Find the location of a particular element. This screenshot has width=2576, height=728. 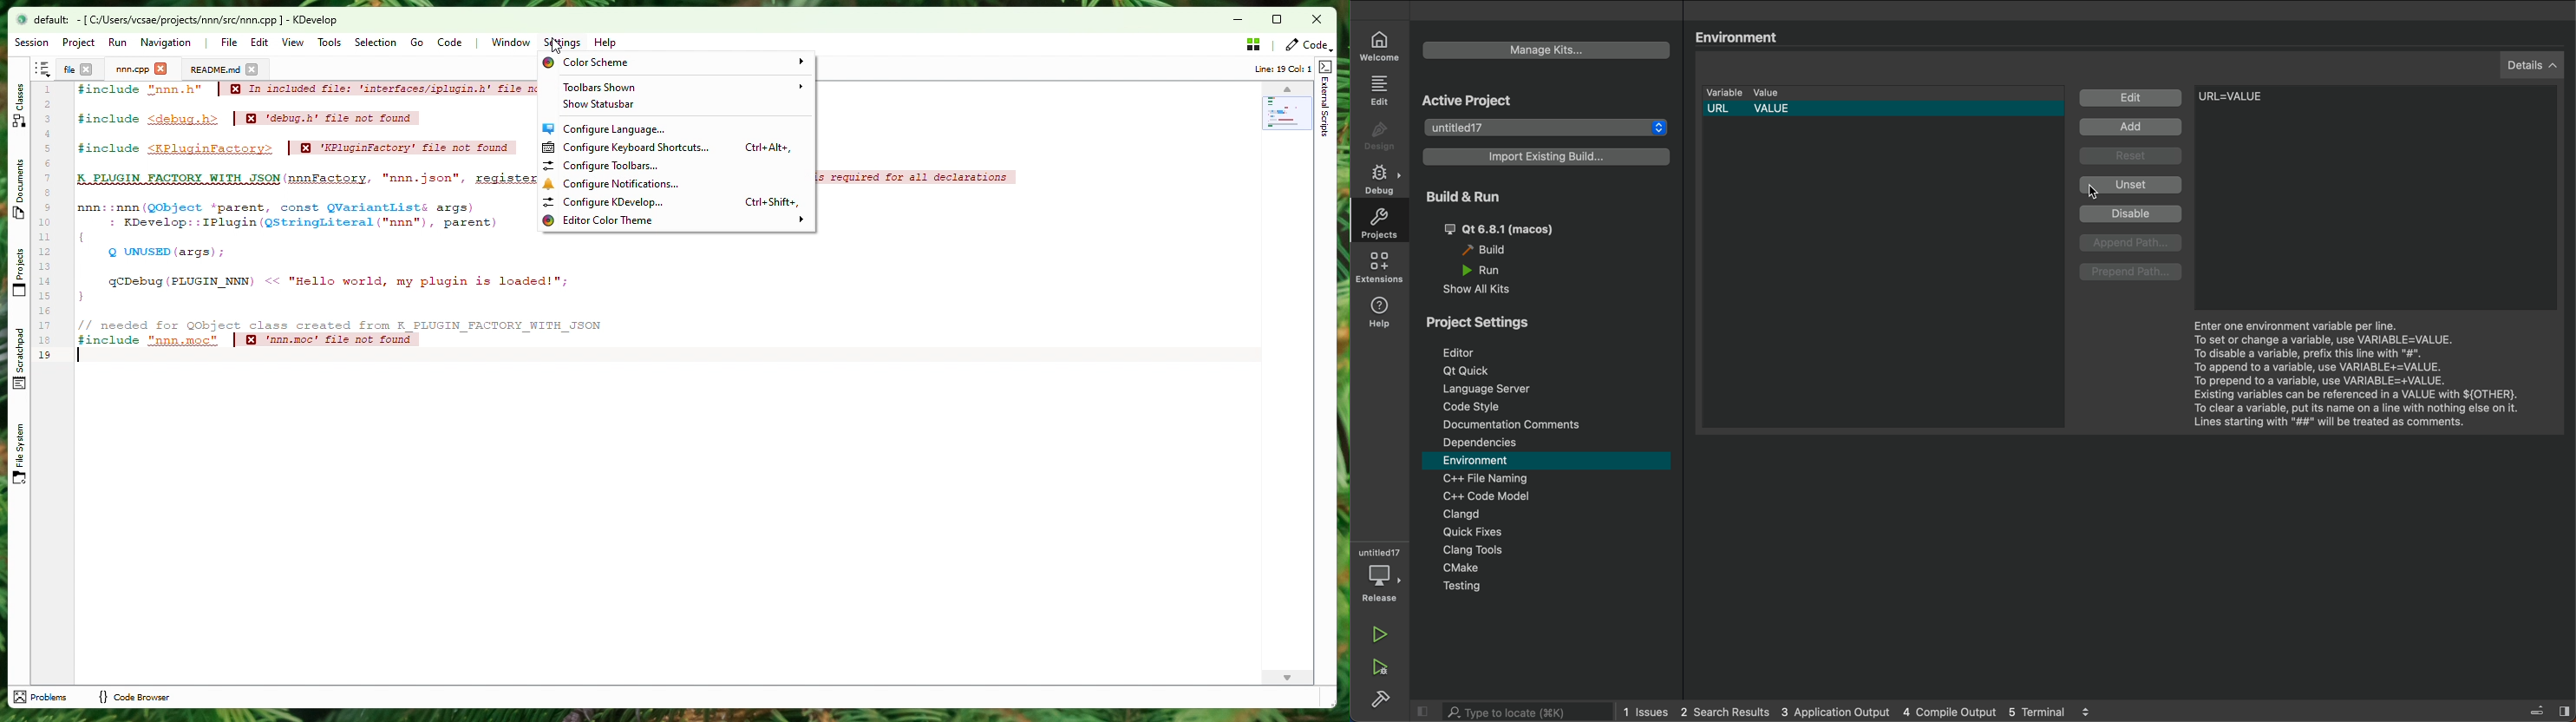

debug is located at coordinates (1381, 177).